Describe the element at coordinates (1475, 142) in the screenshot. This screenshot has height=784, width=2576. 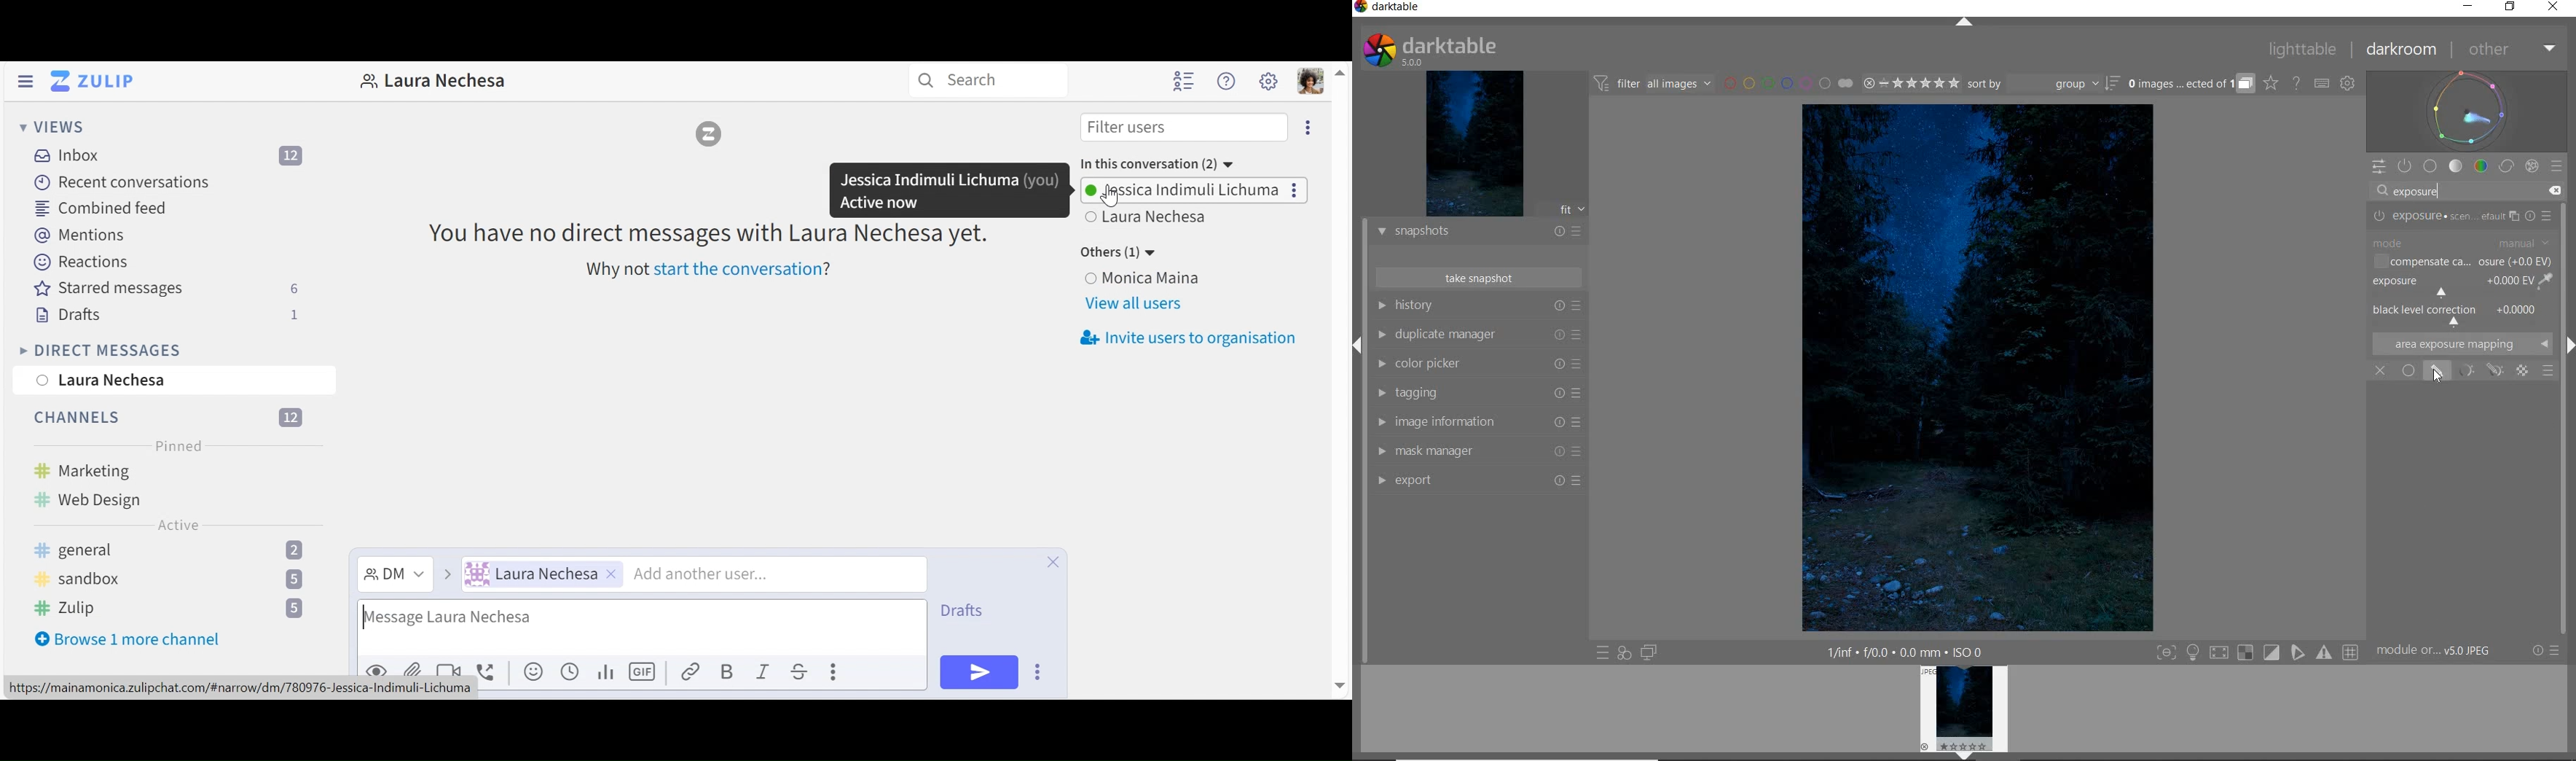
I see `IMAGE PREVIEW` at that location.